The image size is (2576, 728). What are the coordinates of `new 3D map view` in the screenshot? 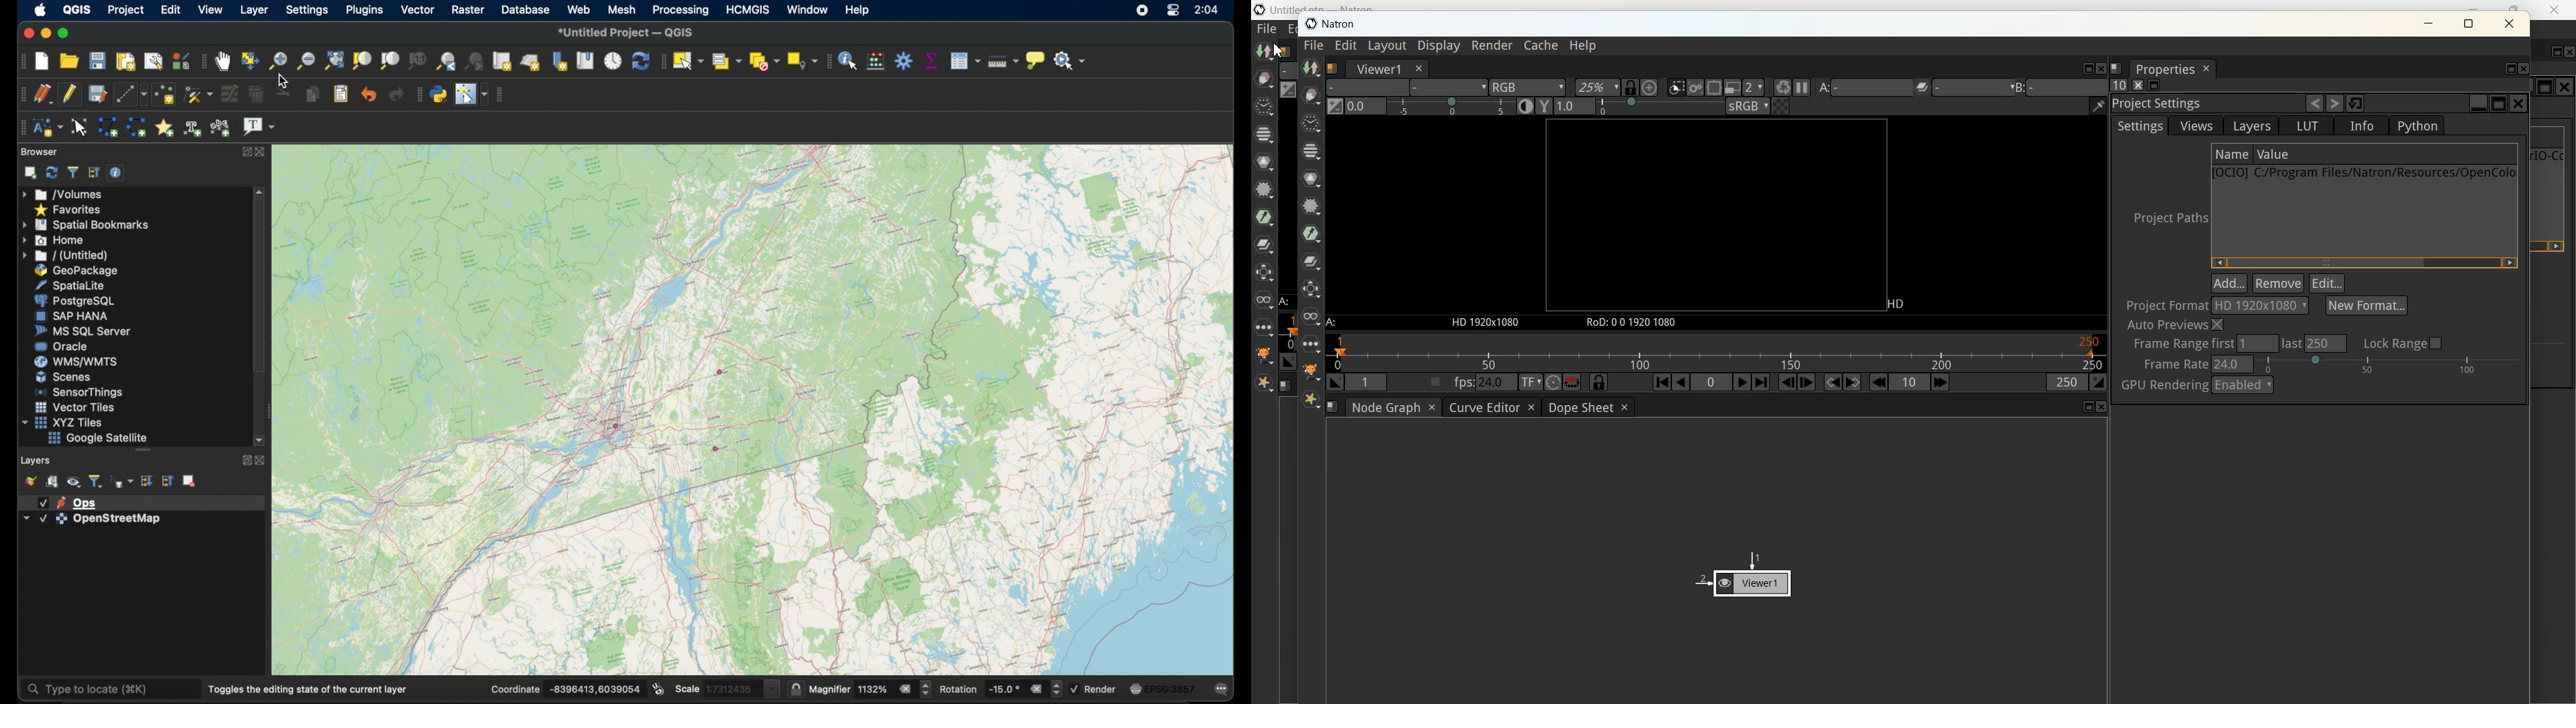 It's located at (531, 61).